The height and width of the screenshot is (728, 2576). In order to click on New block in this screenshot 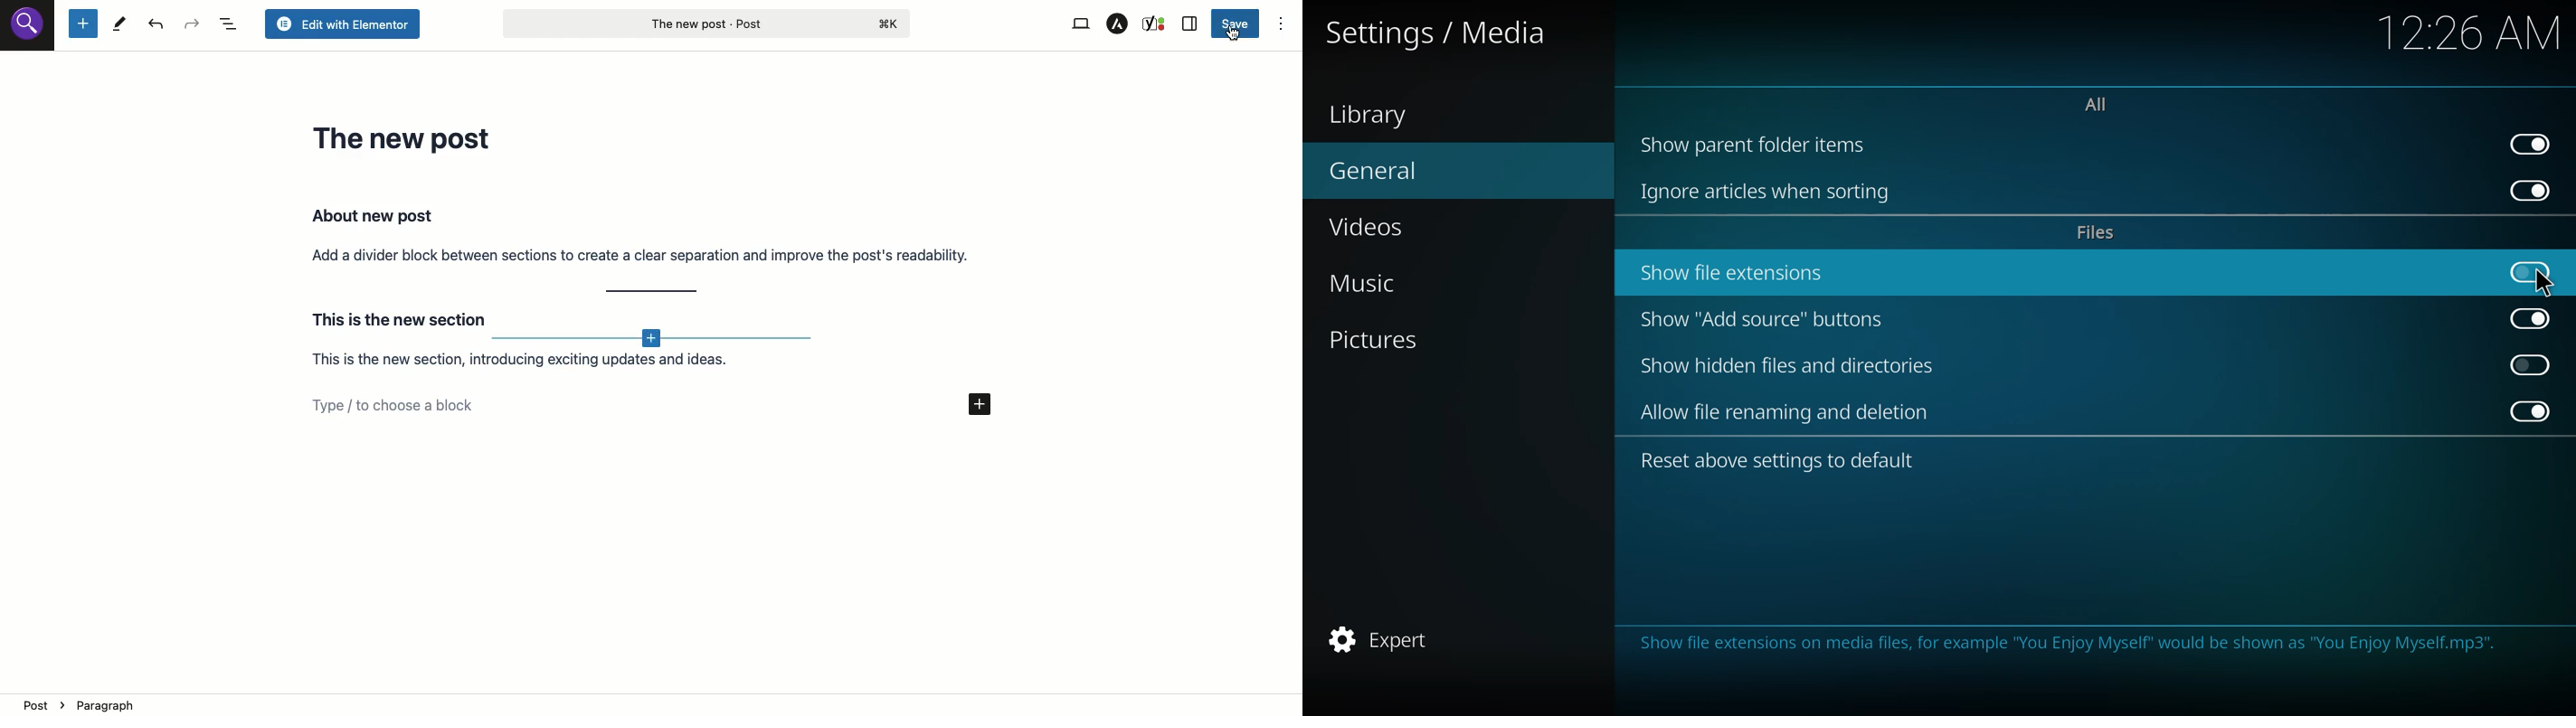, I will do `click(82, 24)`.